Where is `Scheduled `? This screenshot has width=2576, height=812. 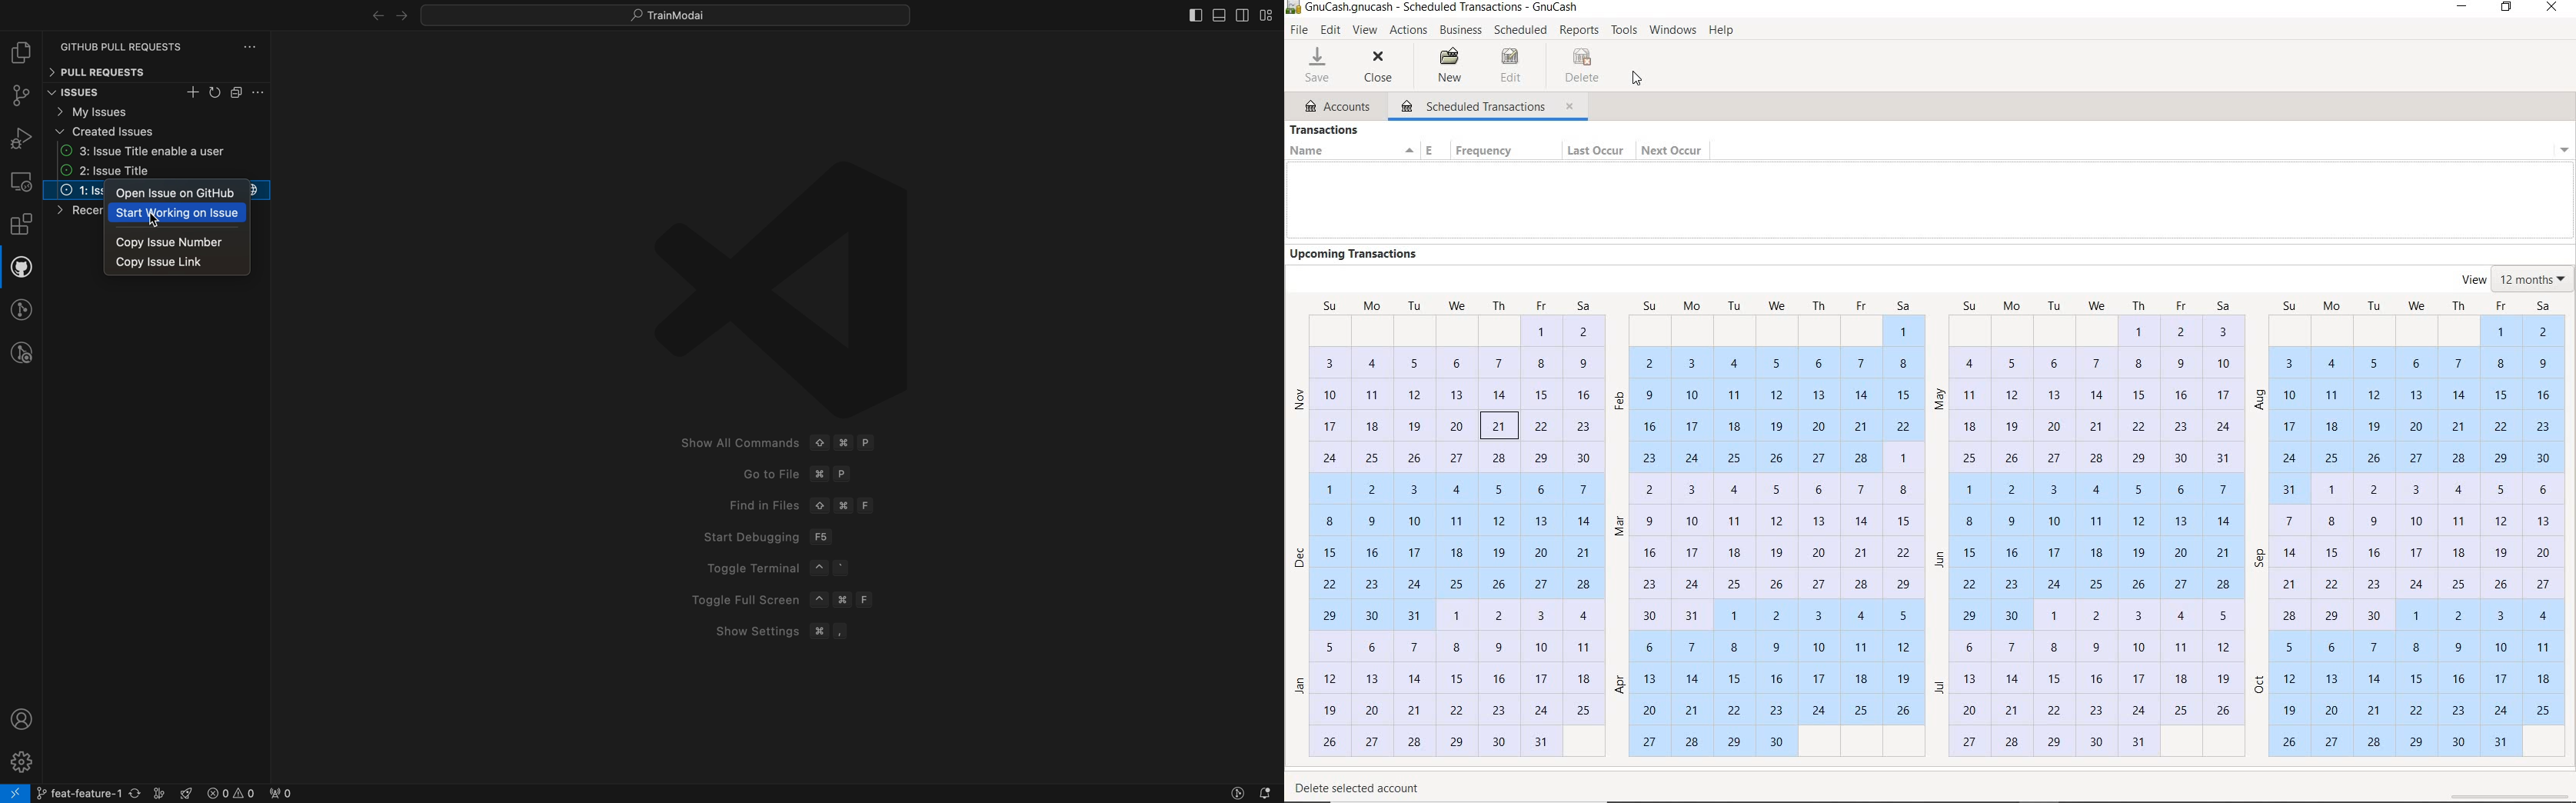 Scheduled  is located at coordinates (1521, 31).